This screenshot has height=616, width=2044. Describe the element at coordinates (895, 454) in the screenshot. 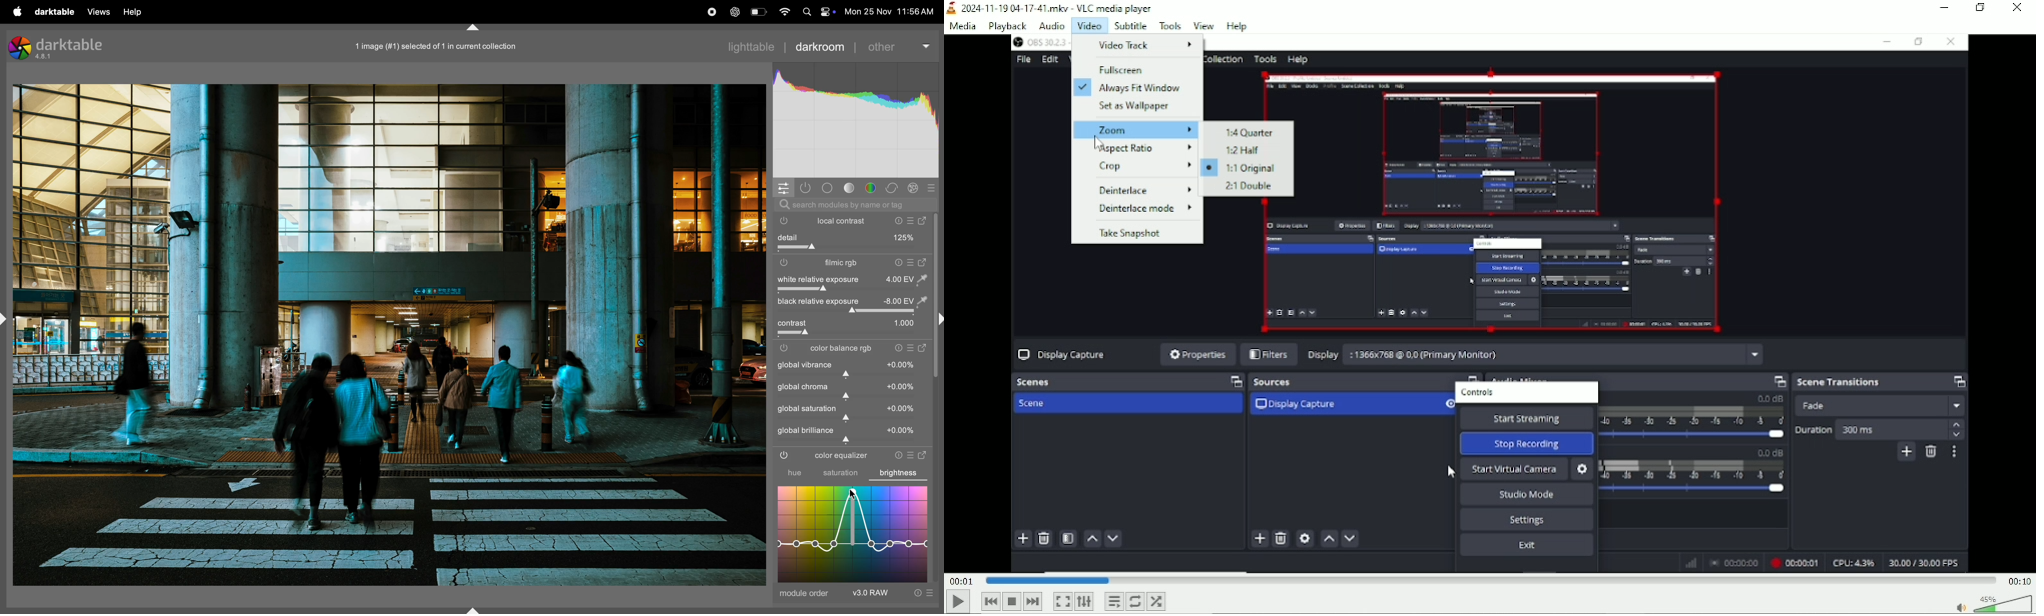

I see `reset parameters` at that location.